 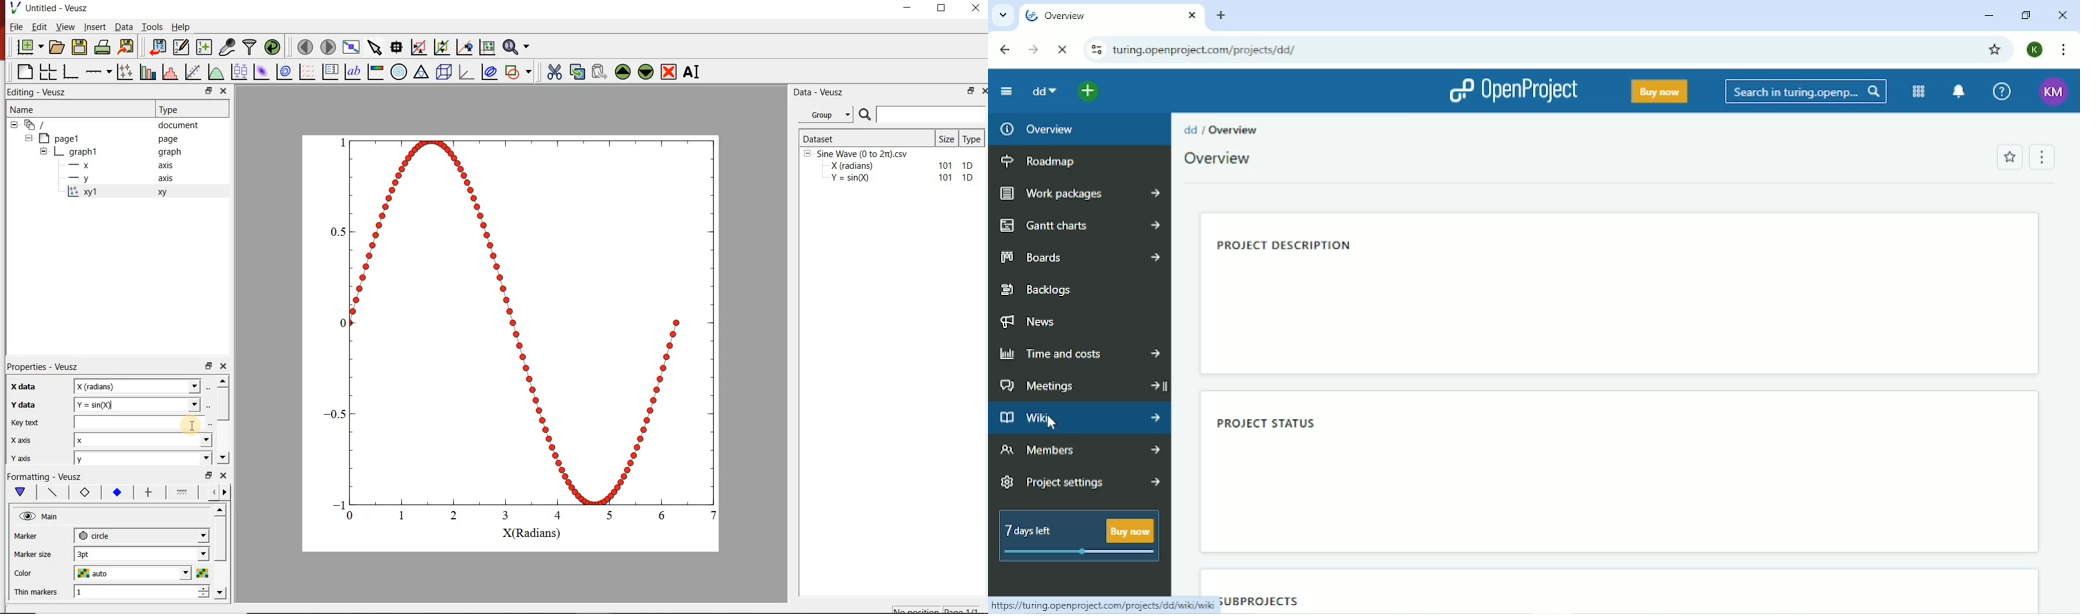 What do you see at coordinates (1267, 421) in the screenshot?
I see `Project status` at bounding box center [1267, 421].